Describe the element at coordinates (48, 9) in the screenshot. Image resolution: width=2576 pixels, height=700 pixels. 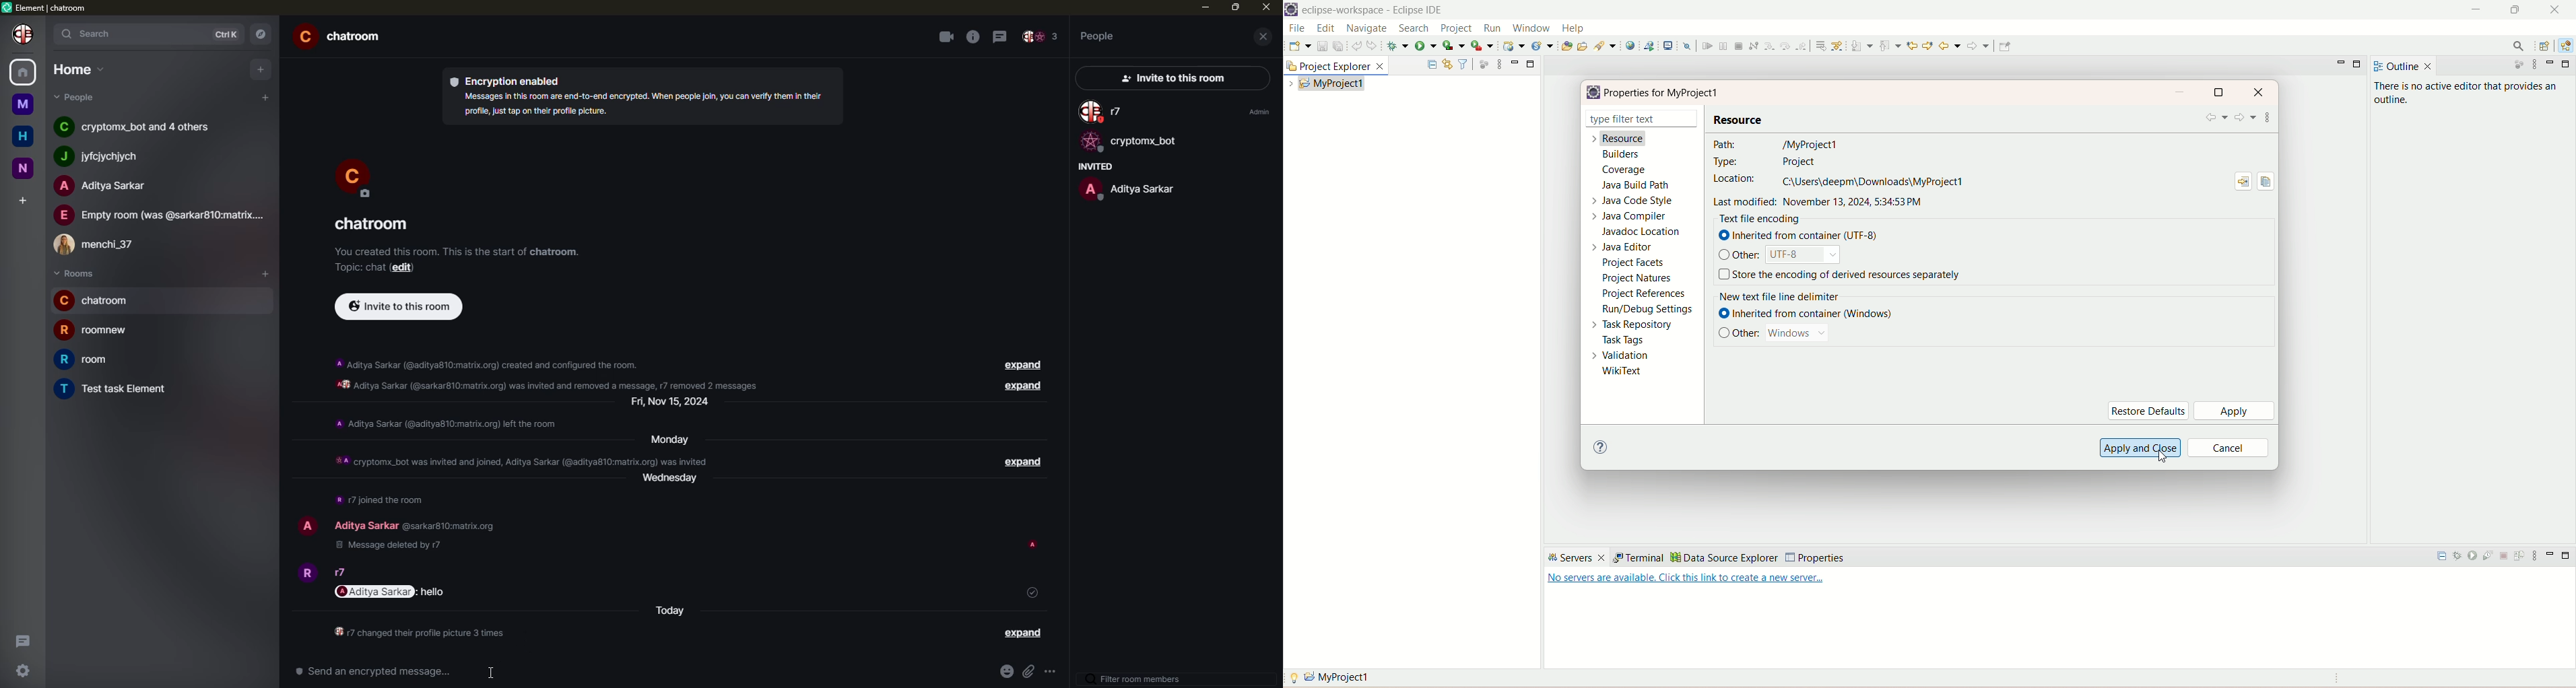
I see `element` at that location.